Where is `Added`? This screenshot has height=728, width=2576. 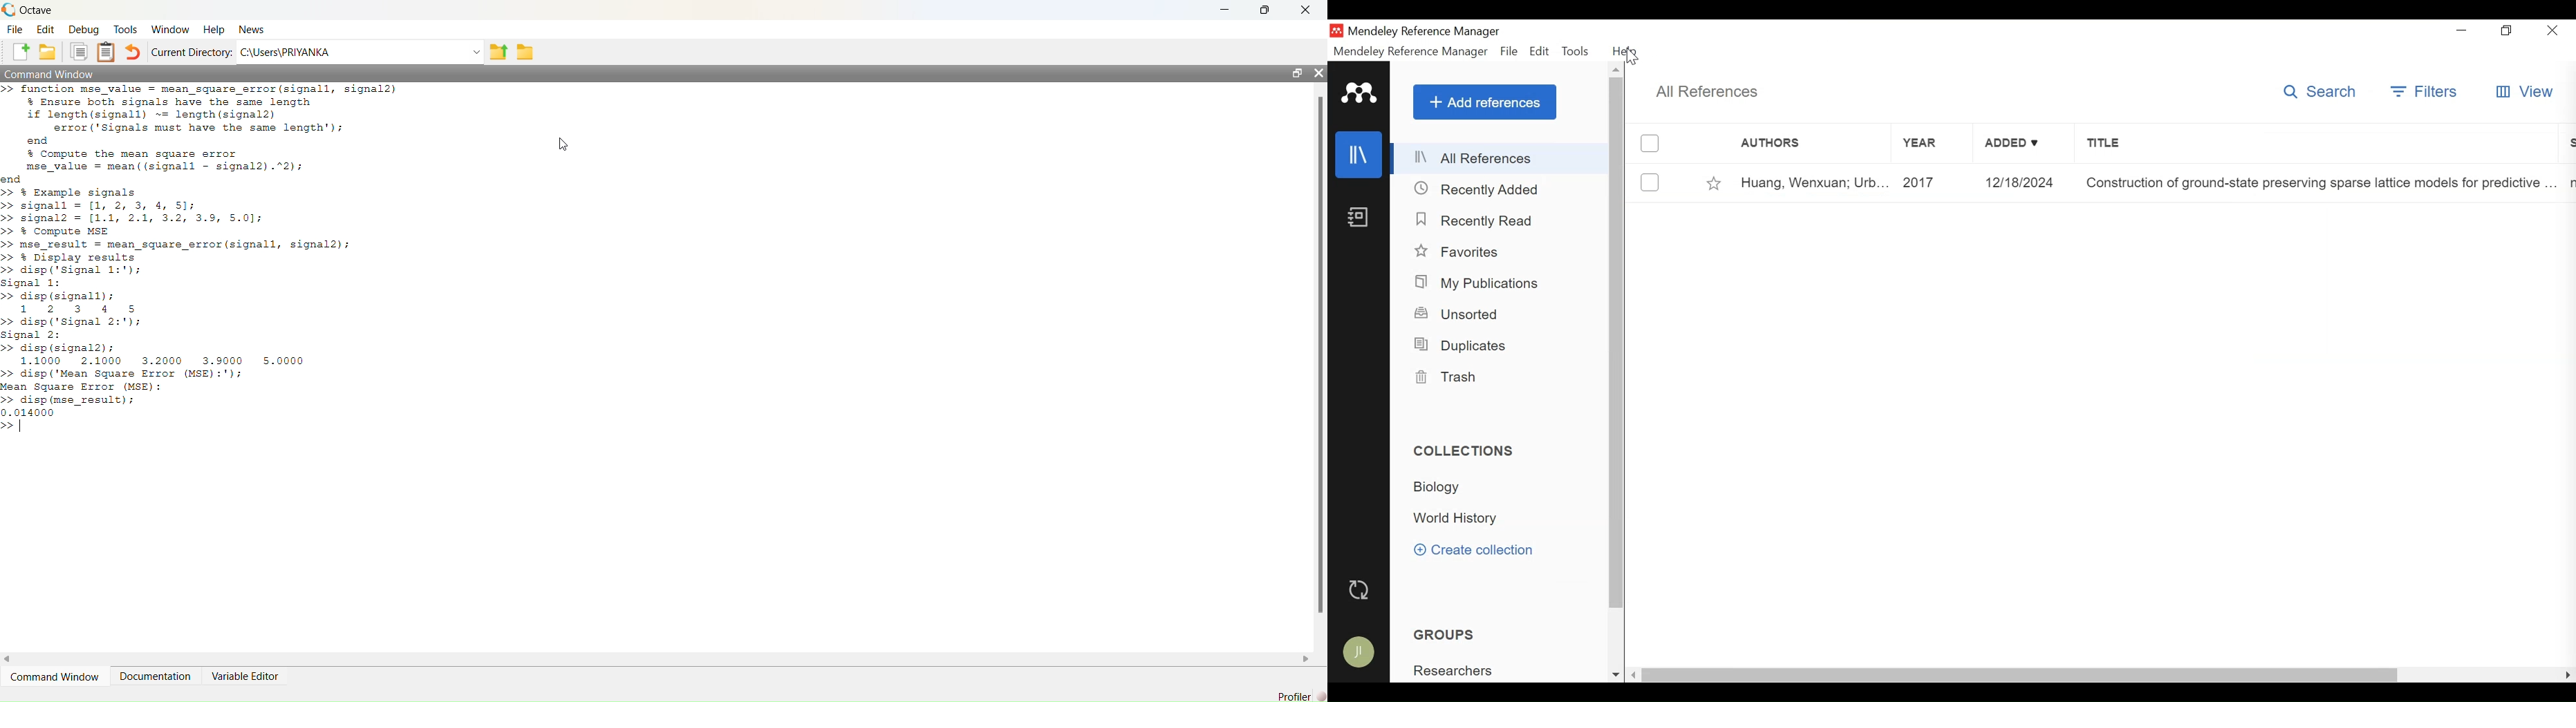
Added is located at coordinates (2027, 183).